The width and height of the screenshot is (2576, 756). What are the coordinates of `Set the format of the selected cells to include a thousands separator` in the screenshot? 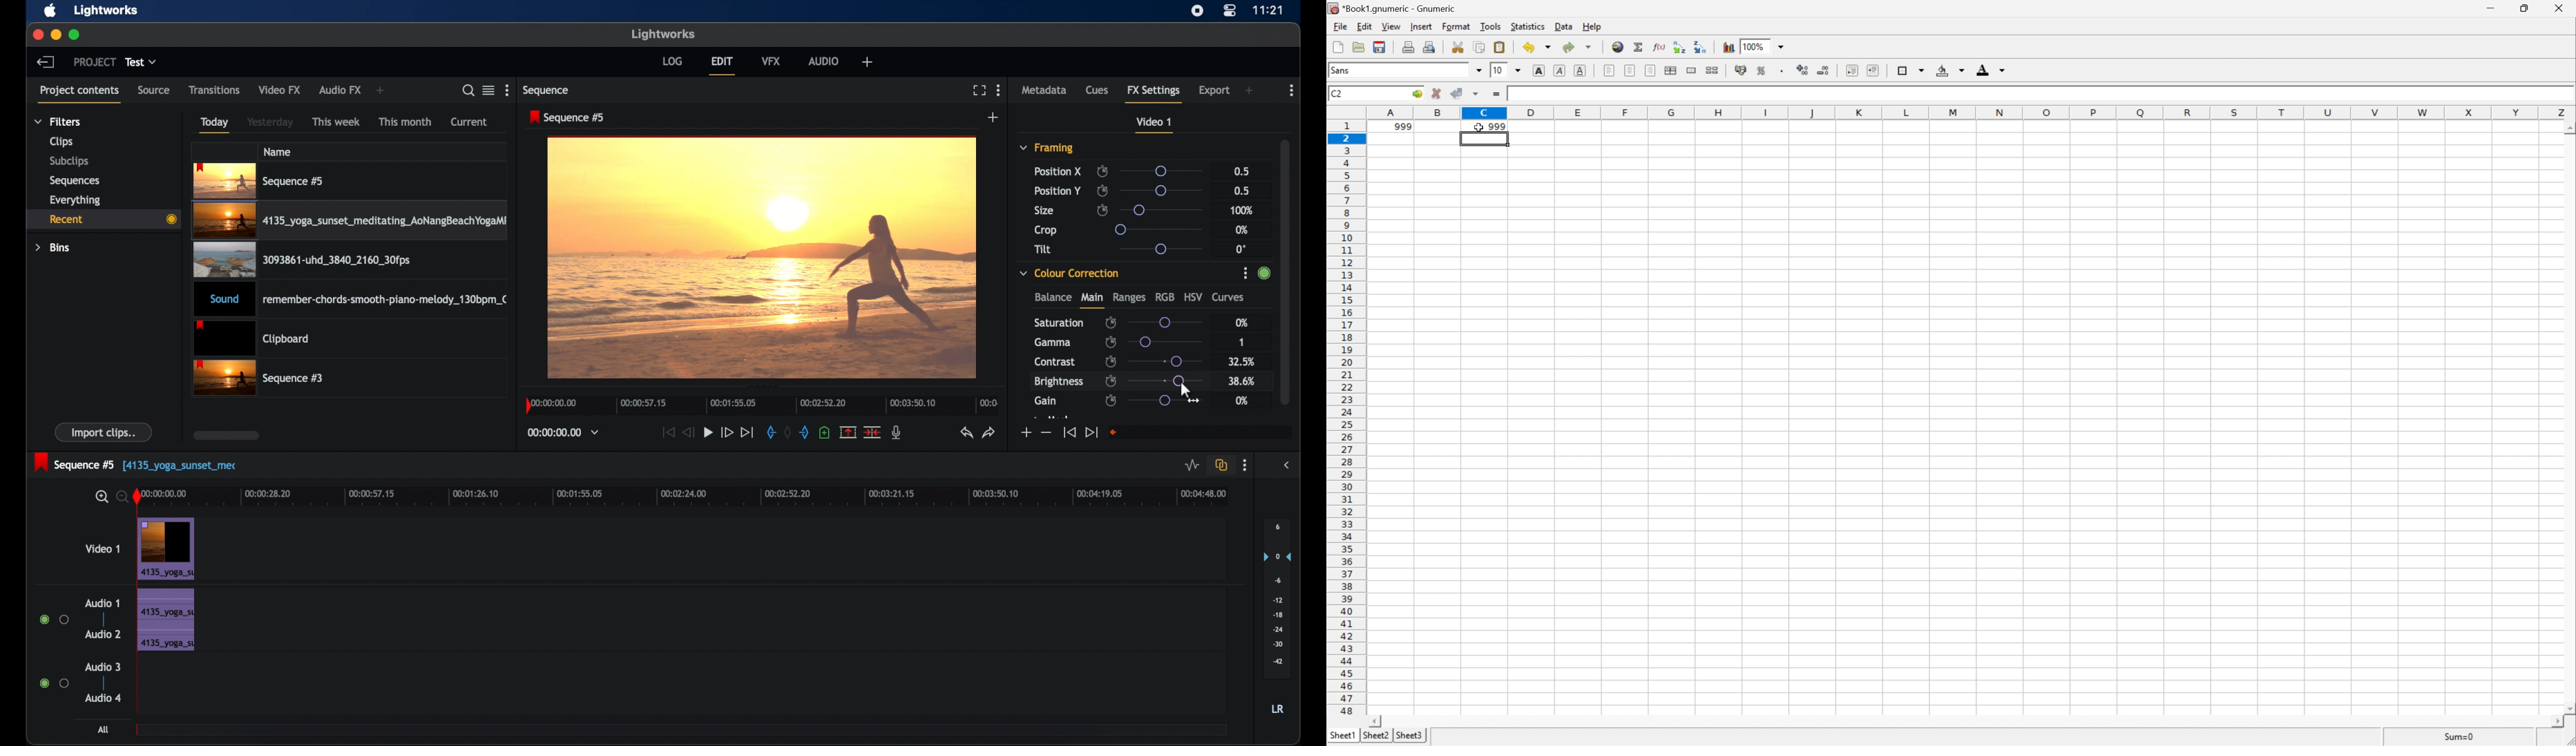 It's located at (1783, 70).